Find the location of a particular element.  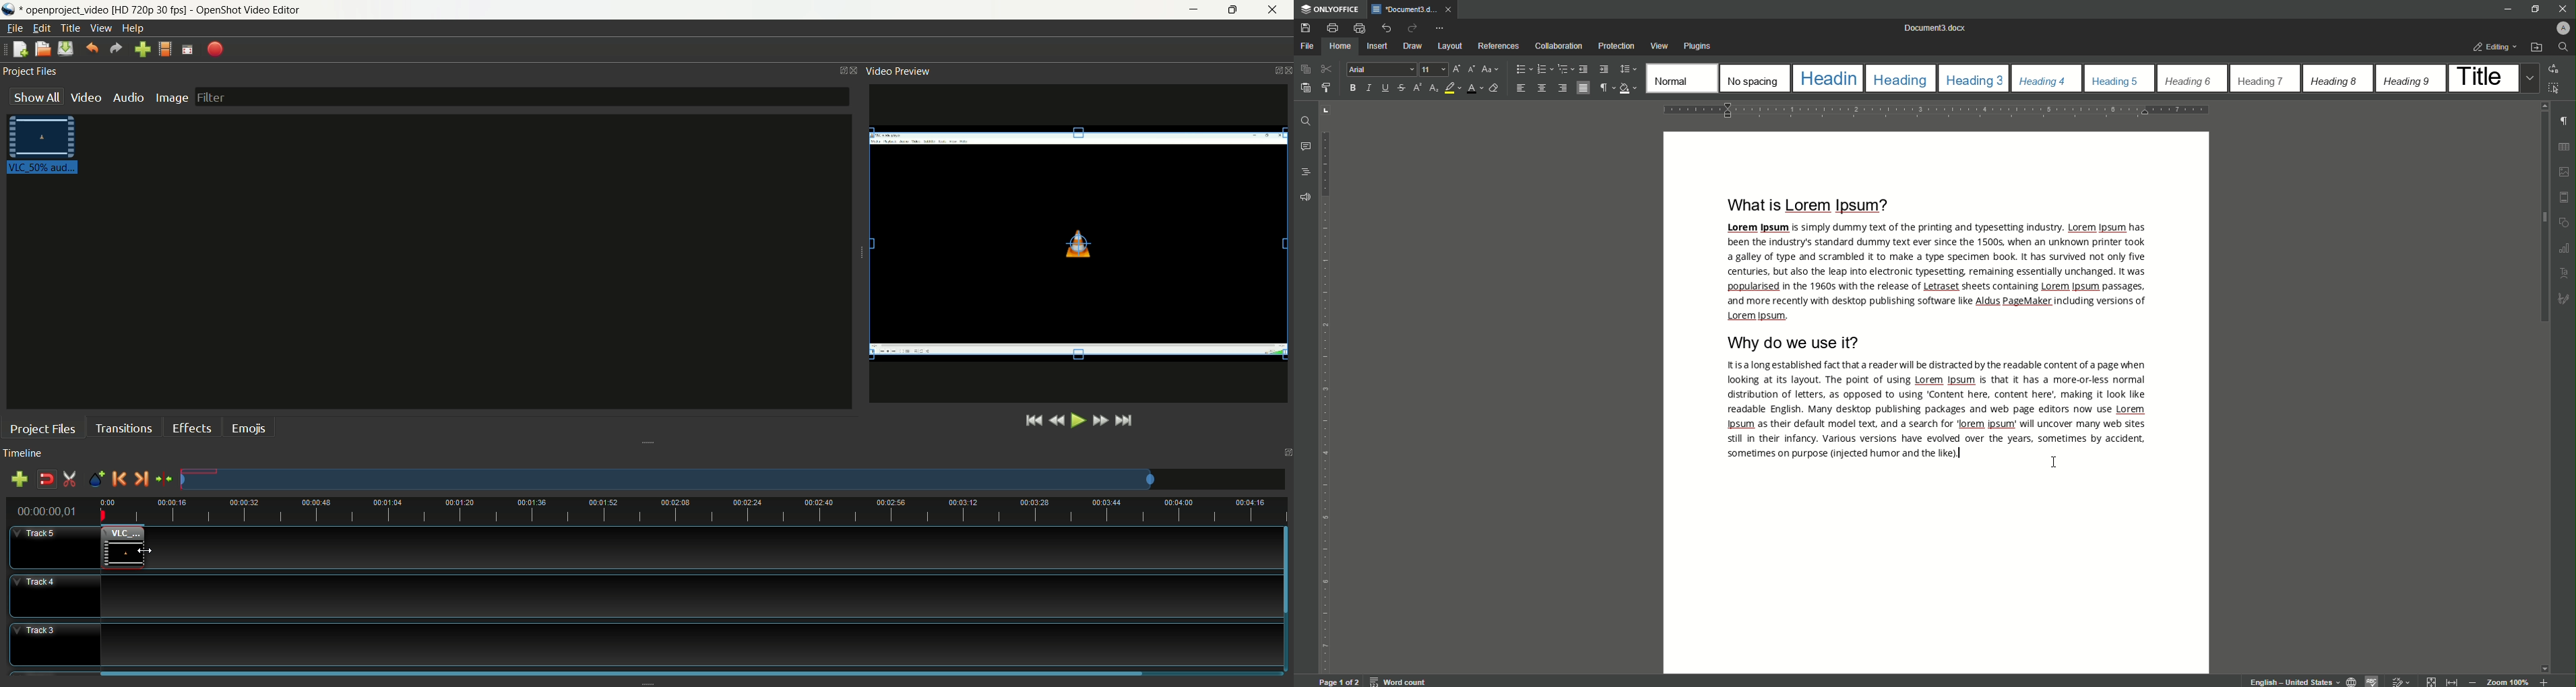

Heading 5 is located at coordinates (2117, 81).